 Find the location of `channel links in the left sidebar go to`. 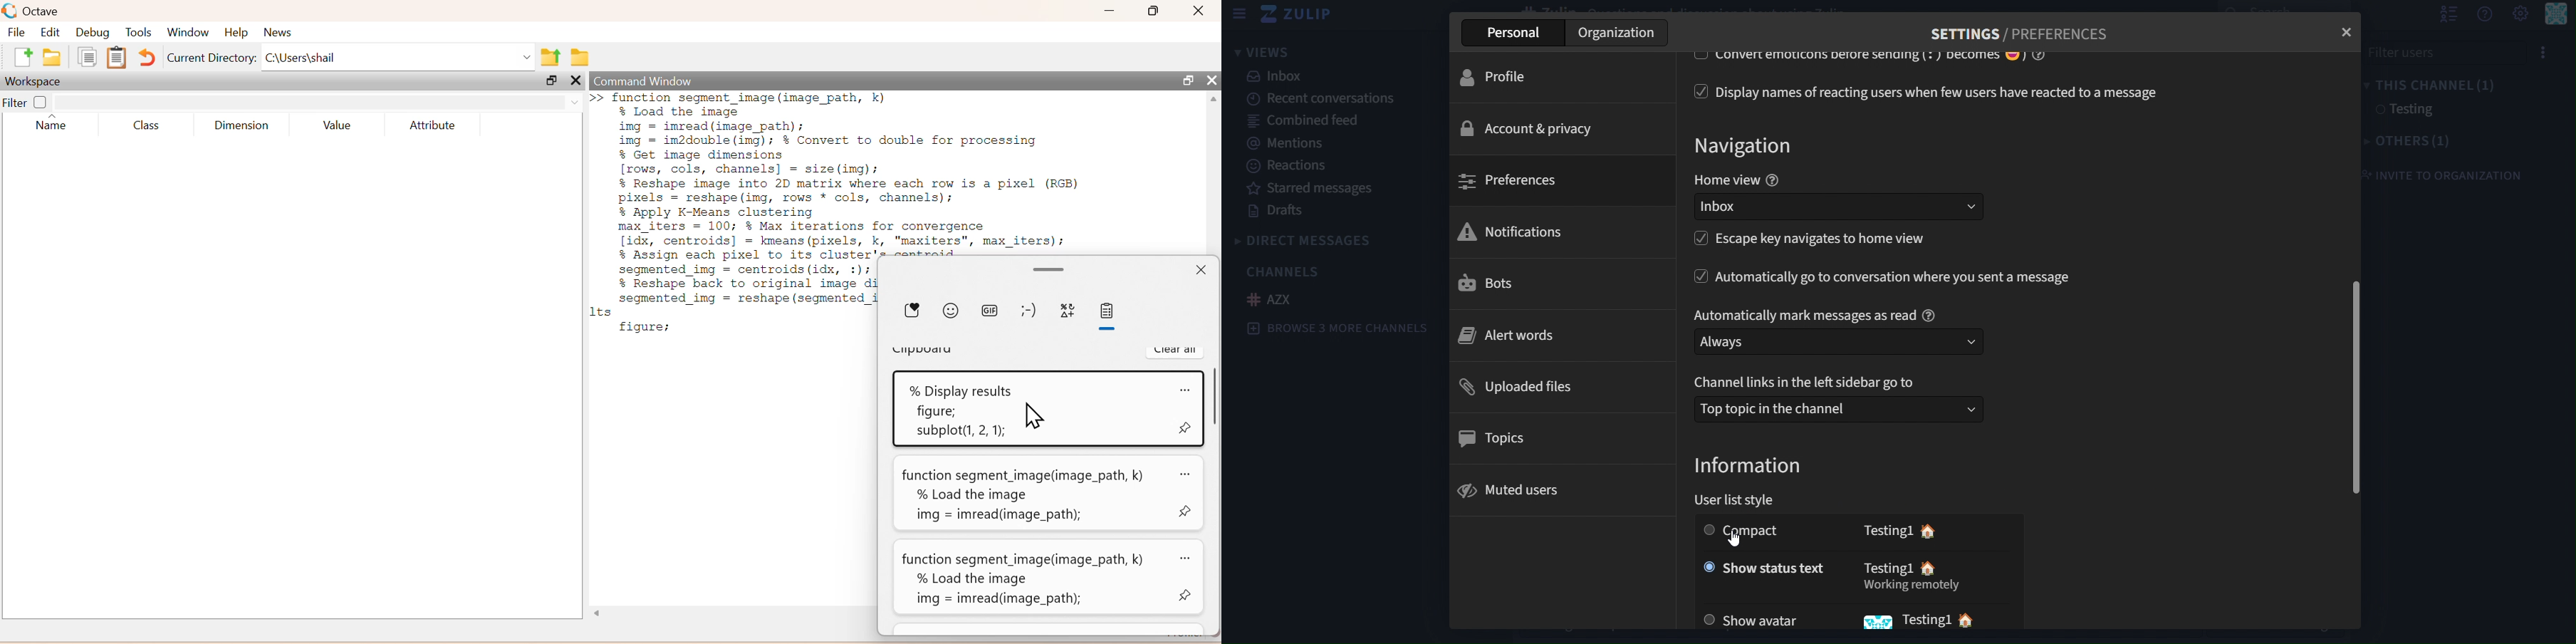

channel links in the left sidebar go to is located at coordinates (1809, 383).